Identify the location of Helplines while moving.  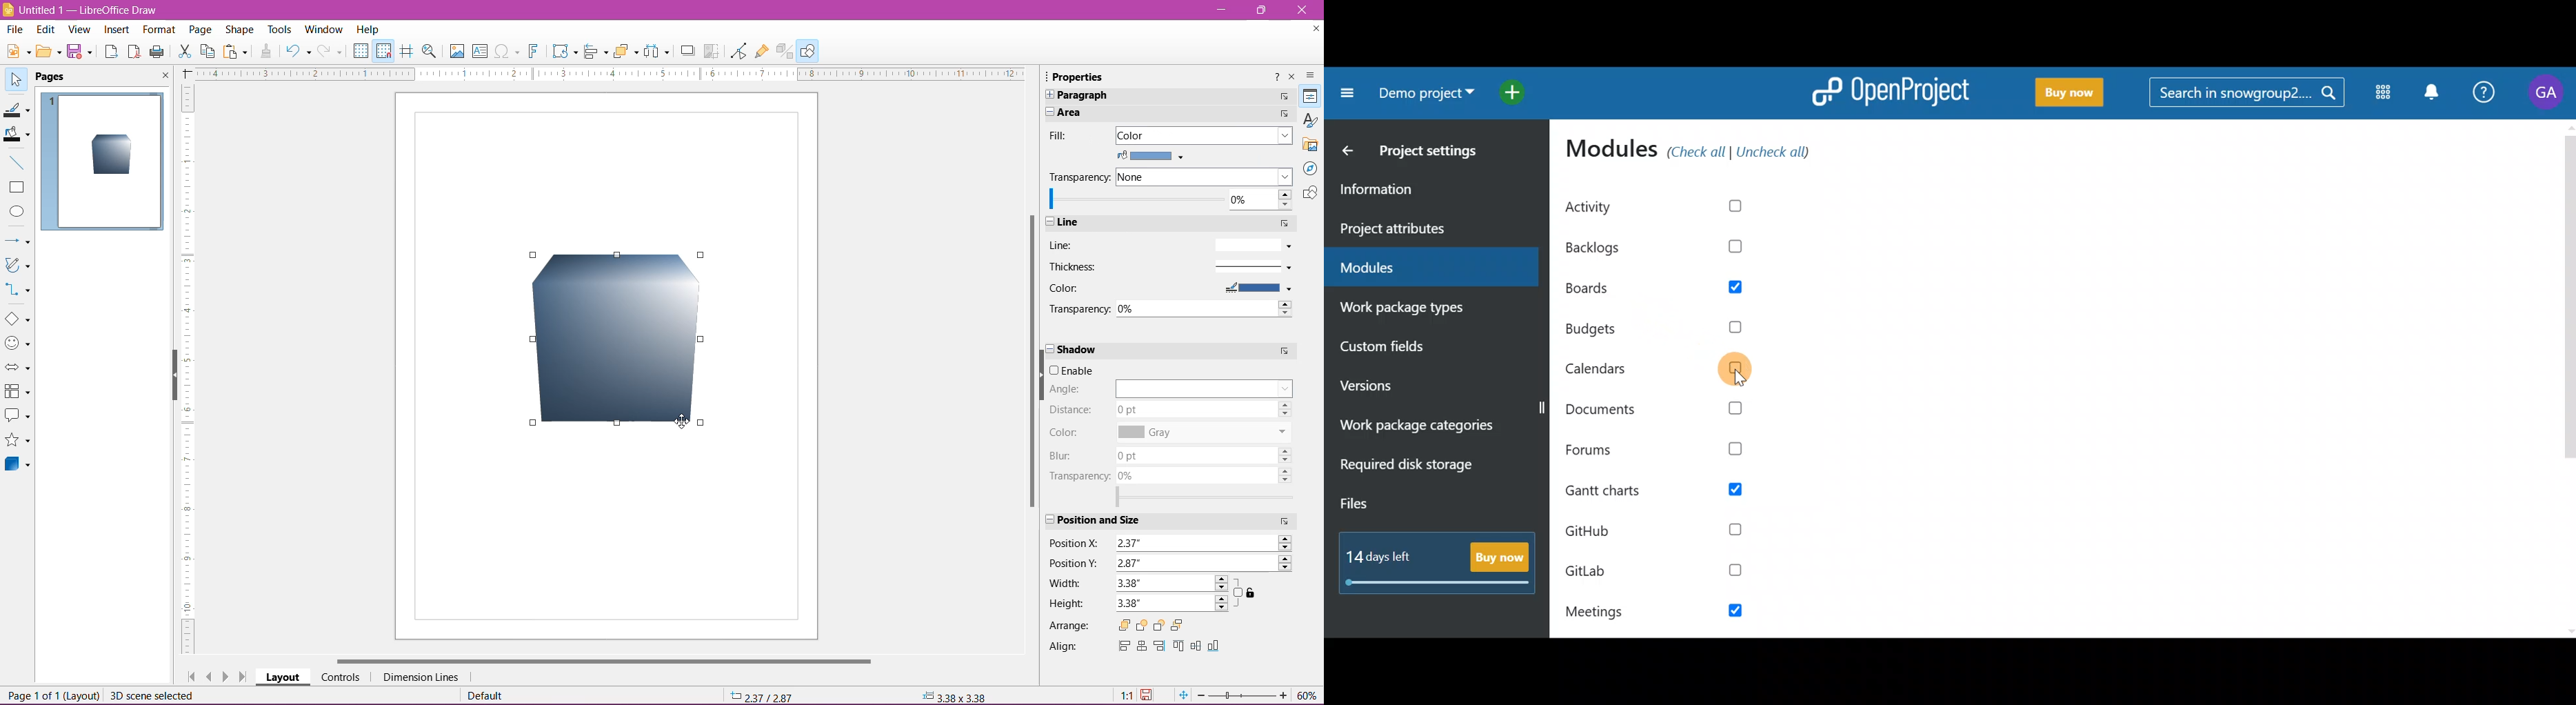
(407, 51).